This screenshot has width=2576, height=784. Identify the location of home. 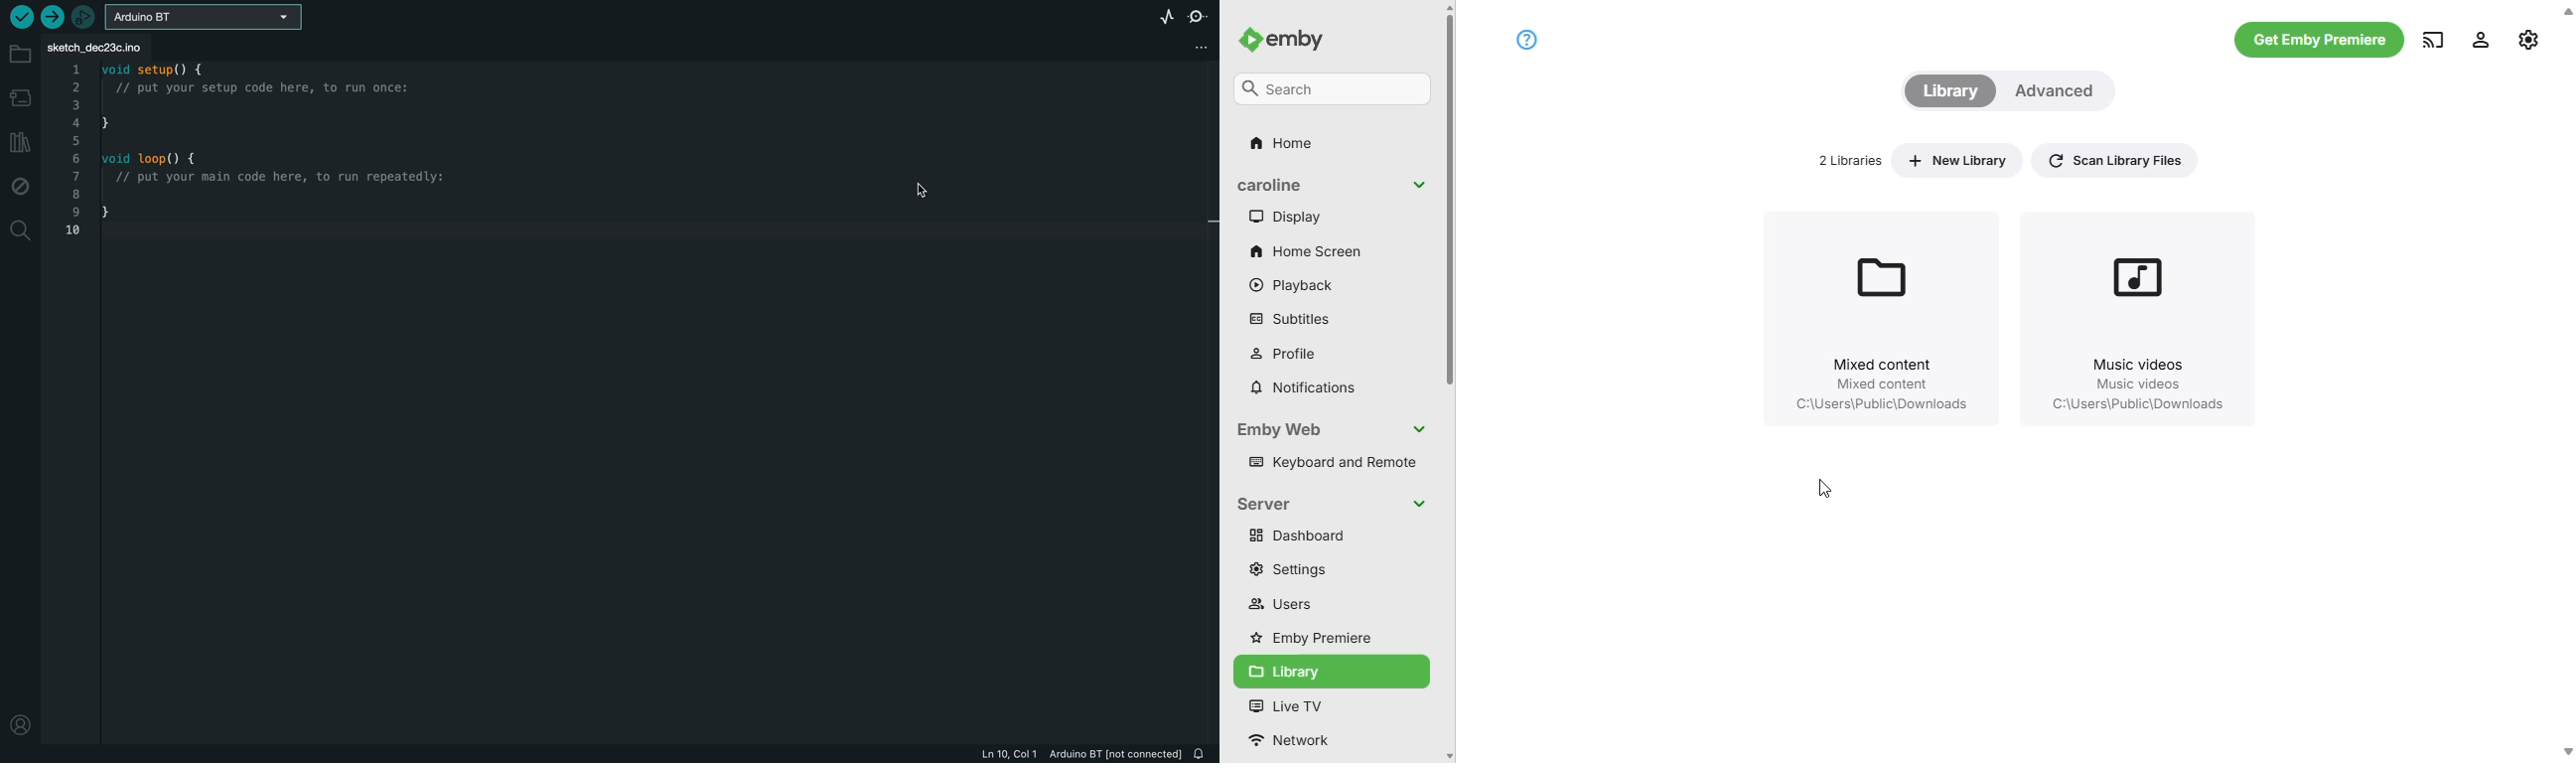
(1280, 143).